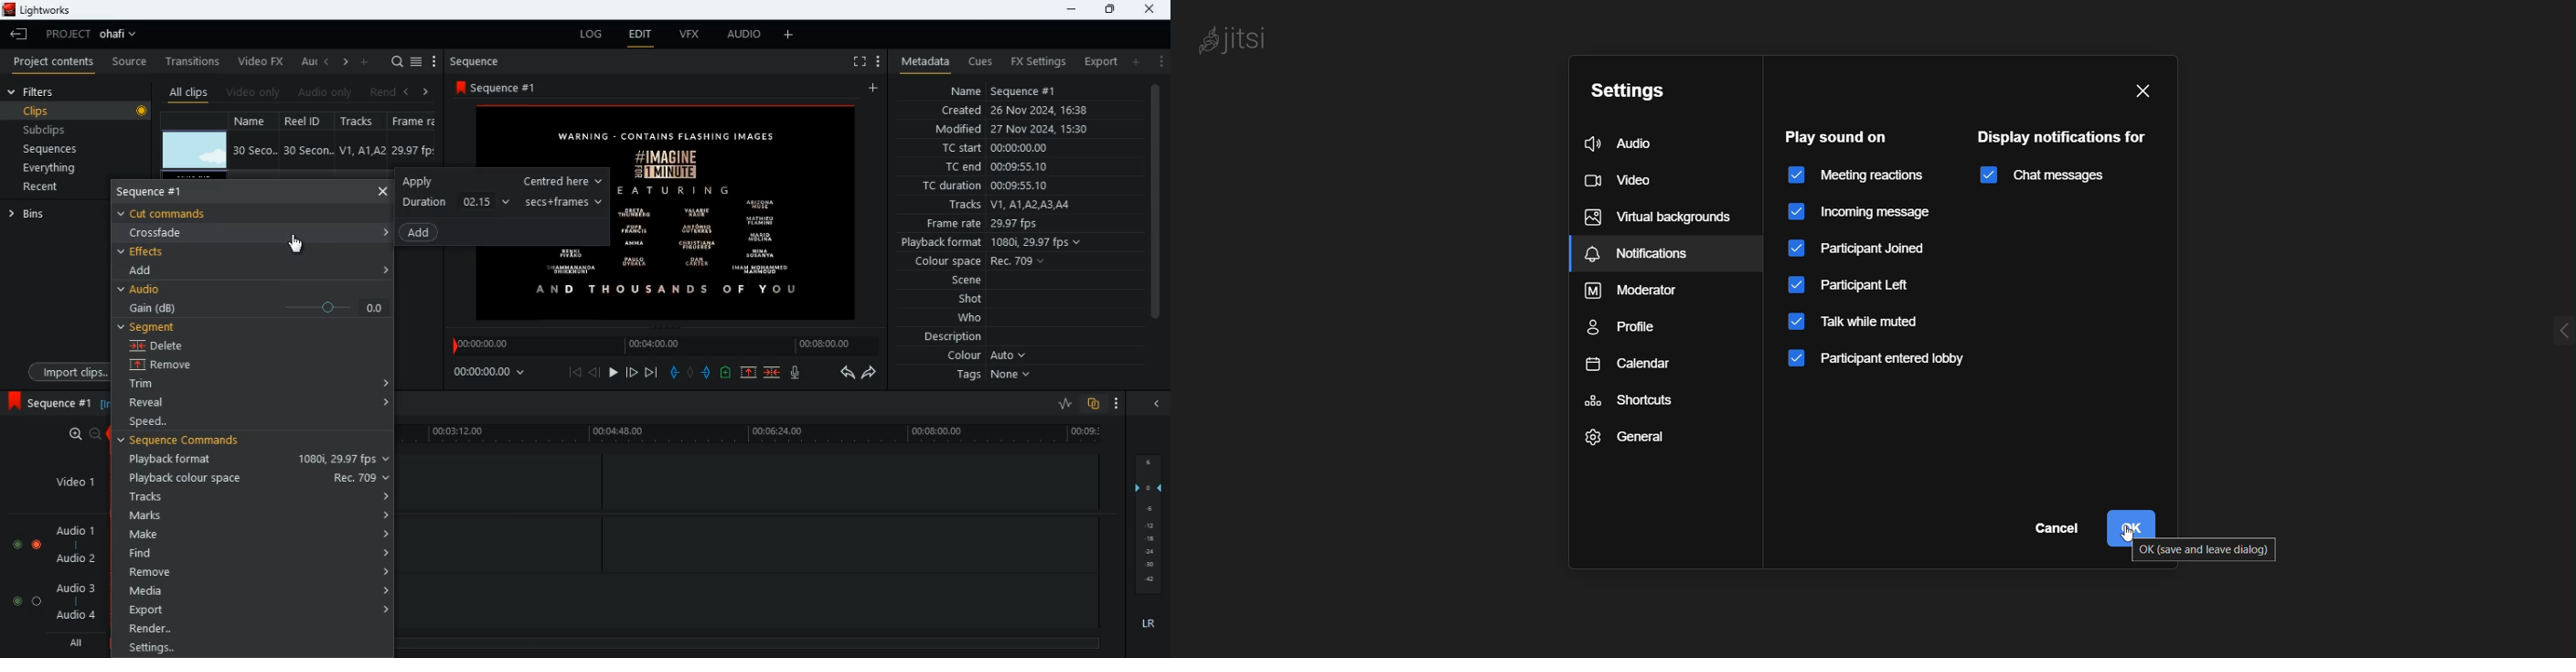 The width and height of the screenshot is (2576, 672). What do you see at coordinates (195, 151) in the screenshot?
I see `image` at bounding box center [195, 151].